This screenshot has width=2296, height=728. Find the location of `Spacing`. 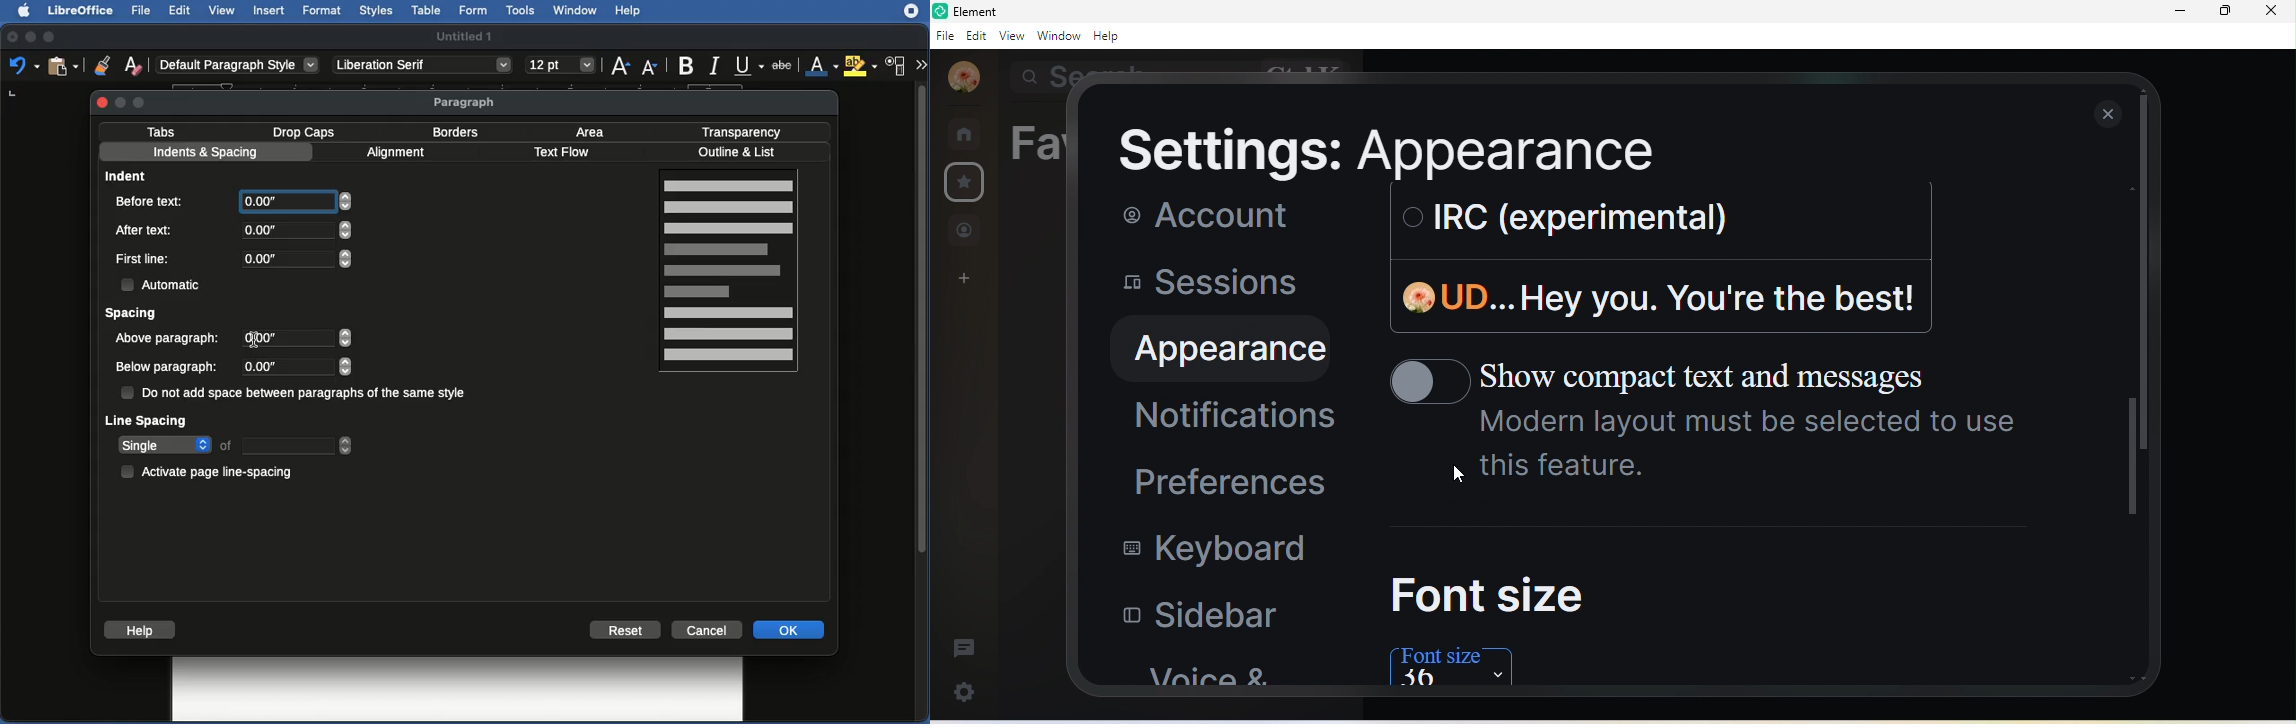

Spacing is located at coordinates (132, 314).